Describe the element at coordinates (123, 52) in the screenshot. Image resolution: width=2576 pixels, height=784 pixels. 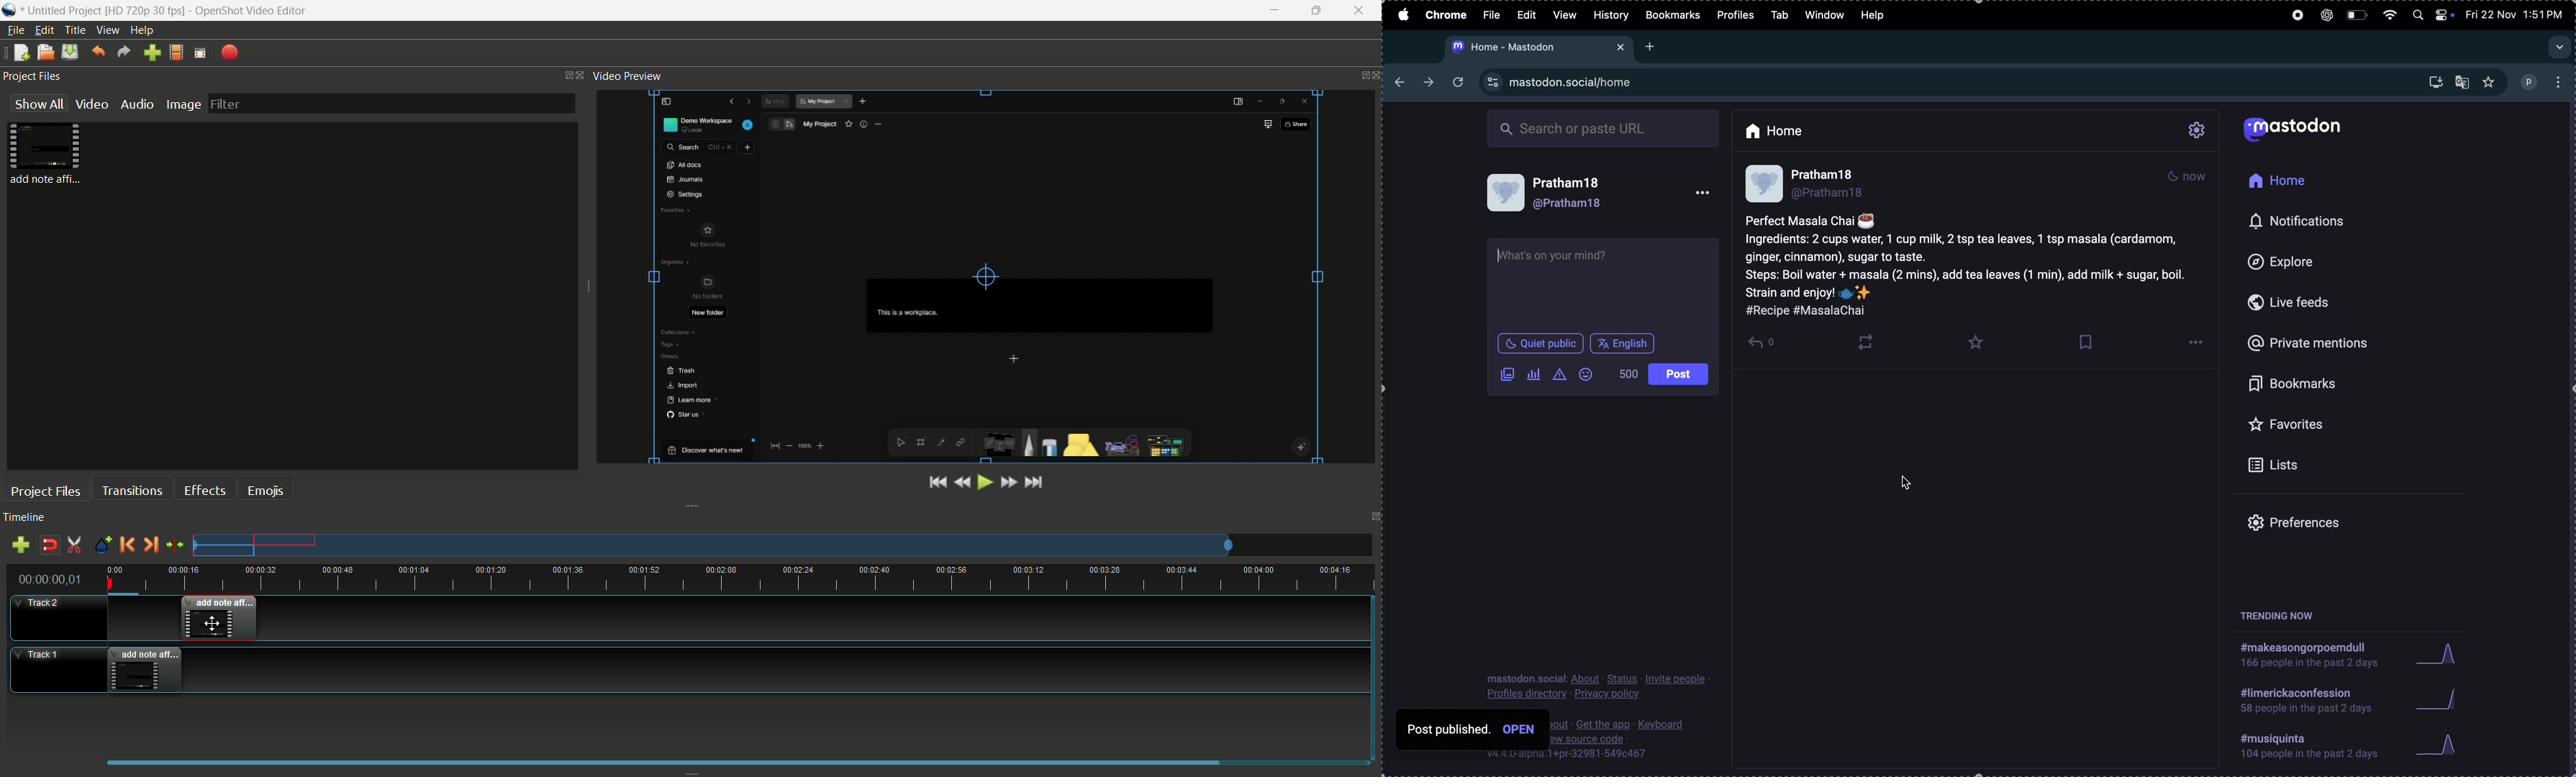
I see `redo` at that location.